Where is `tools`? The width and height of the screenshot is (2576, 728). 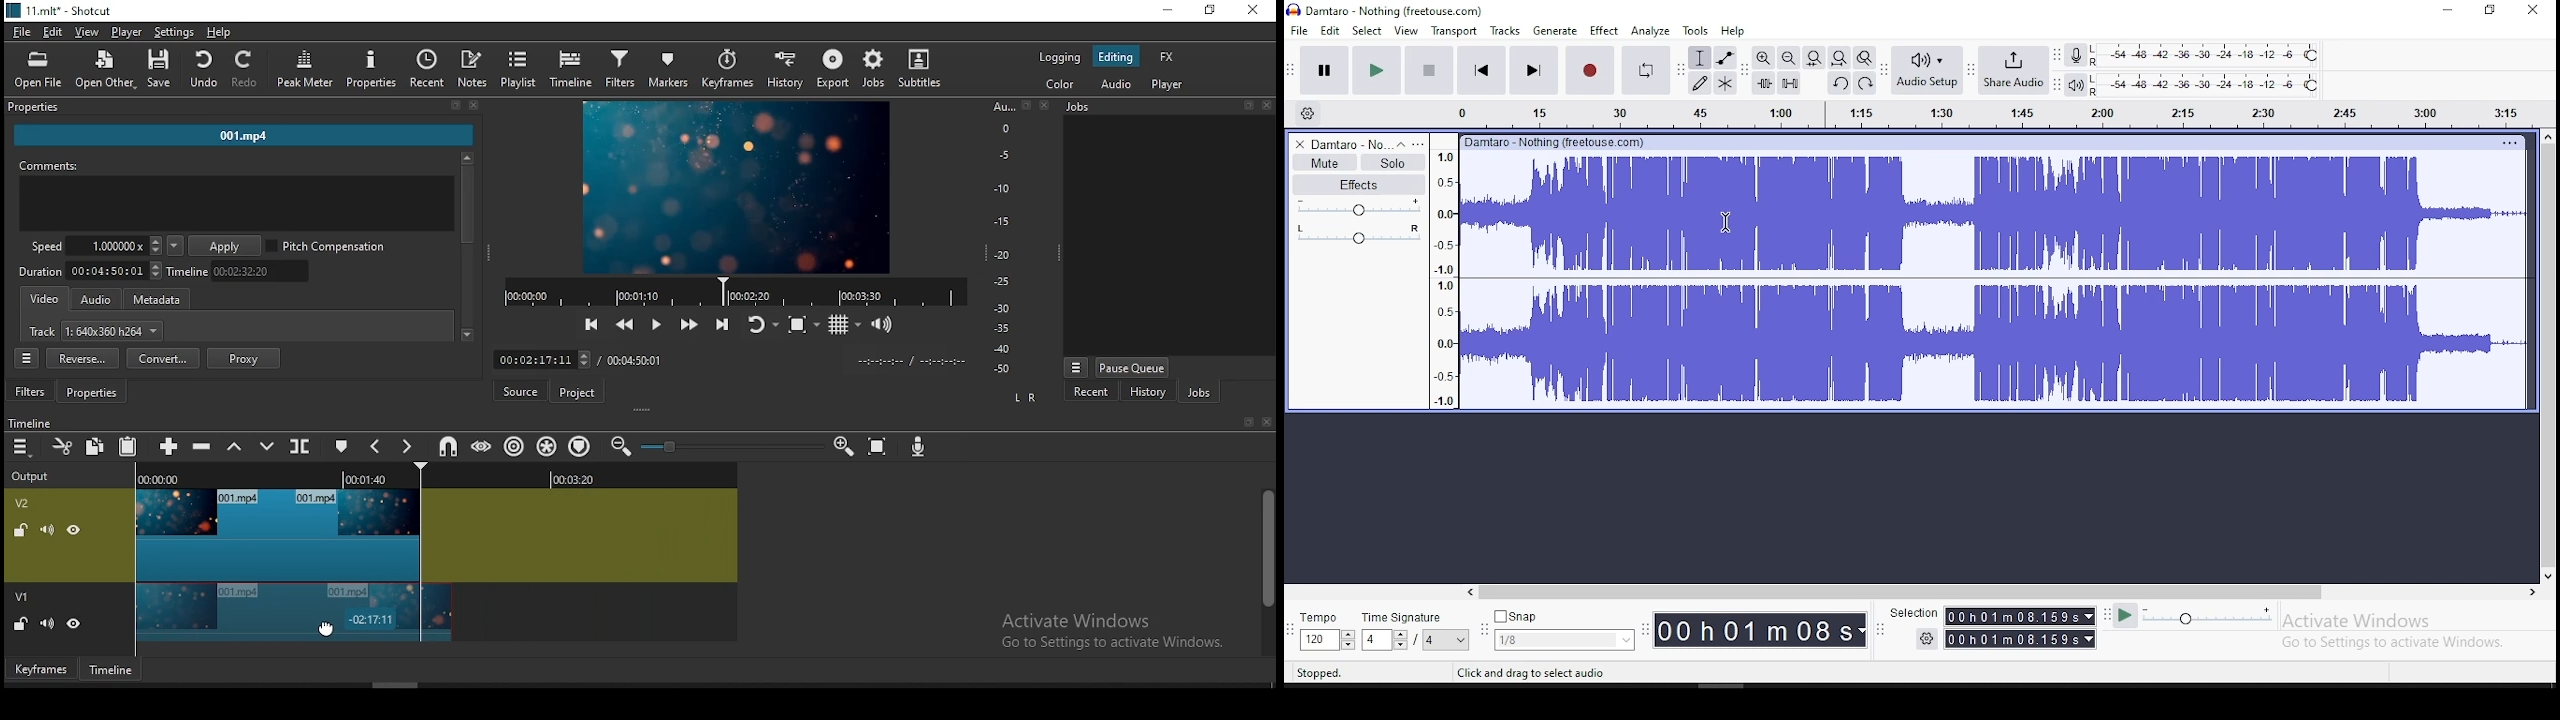 tools is located at coordinates (1697, 31).